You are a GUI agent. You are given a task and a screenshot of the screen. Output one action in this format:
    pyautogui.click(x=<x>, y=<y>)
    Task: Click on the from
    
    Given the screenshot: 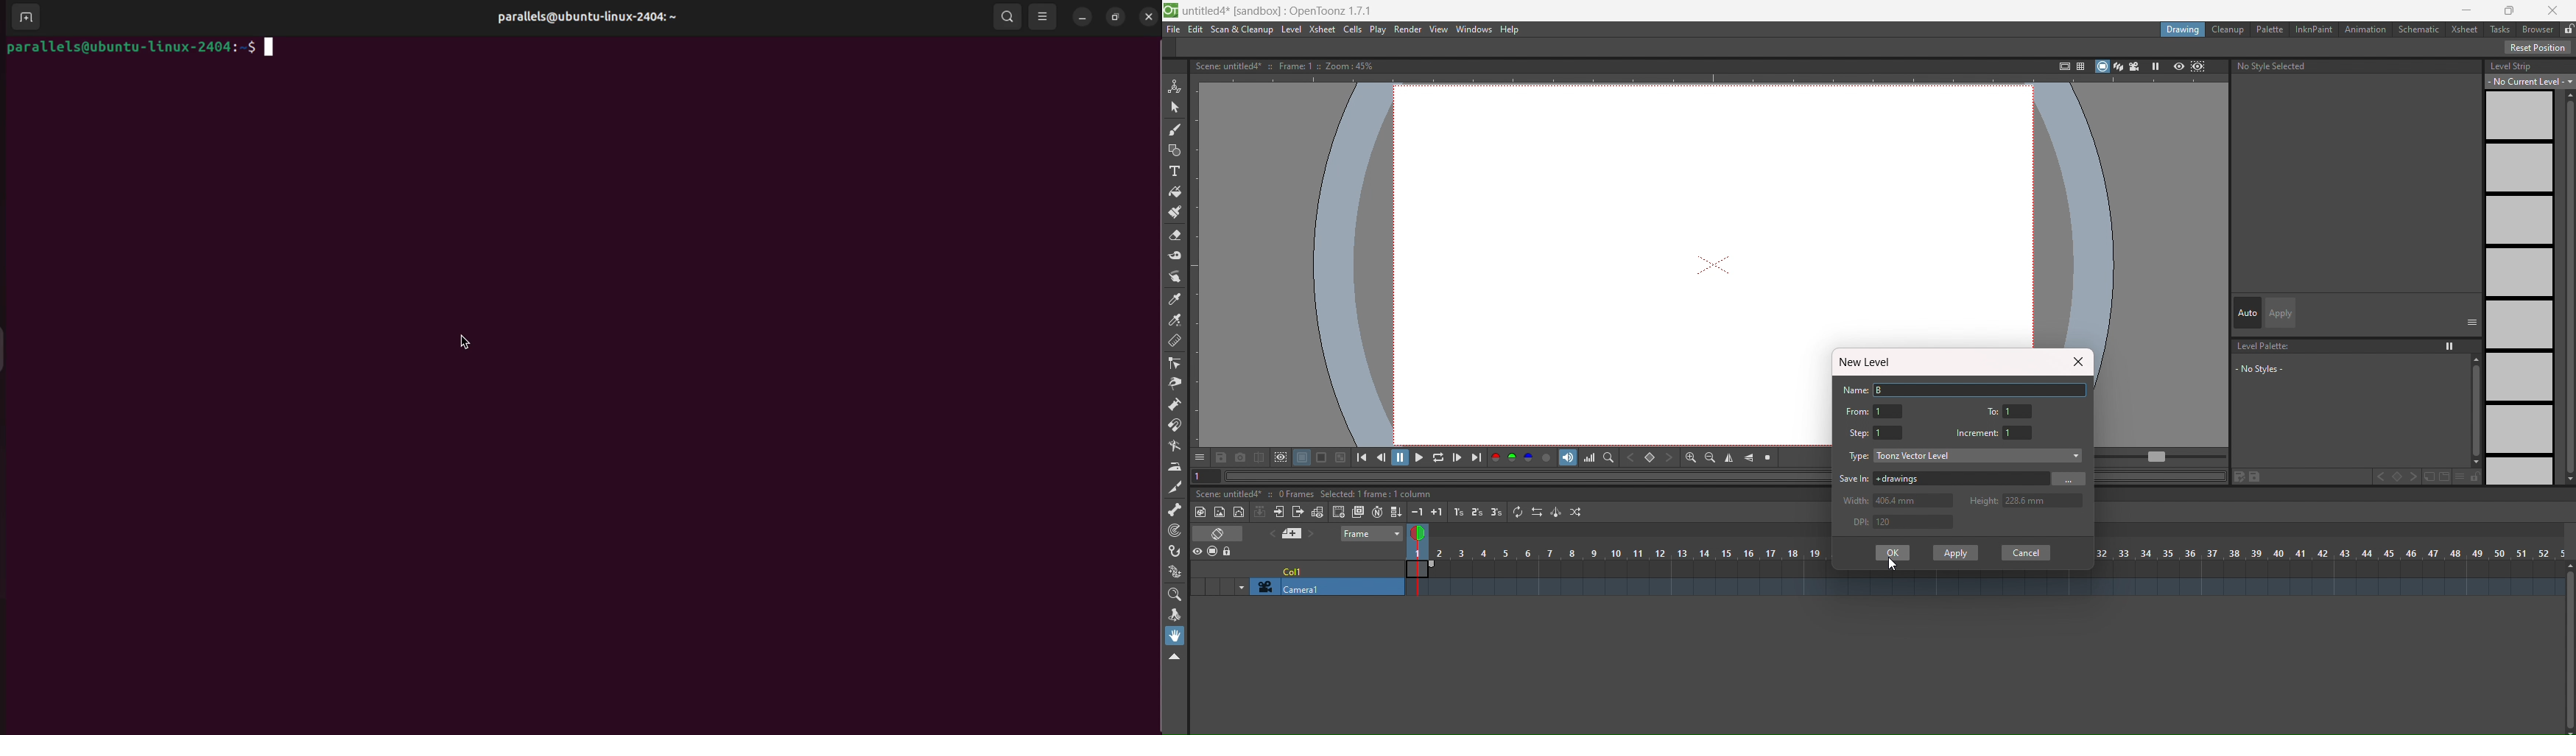 What is the action you would take?
    pyautogui.click(x=1857, y=411)
    